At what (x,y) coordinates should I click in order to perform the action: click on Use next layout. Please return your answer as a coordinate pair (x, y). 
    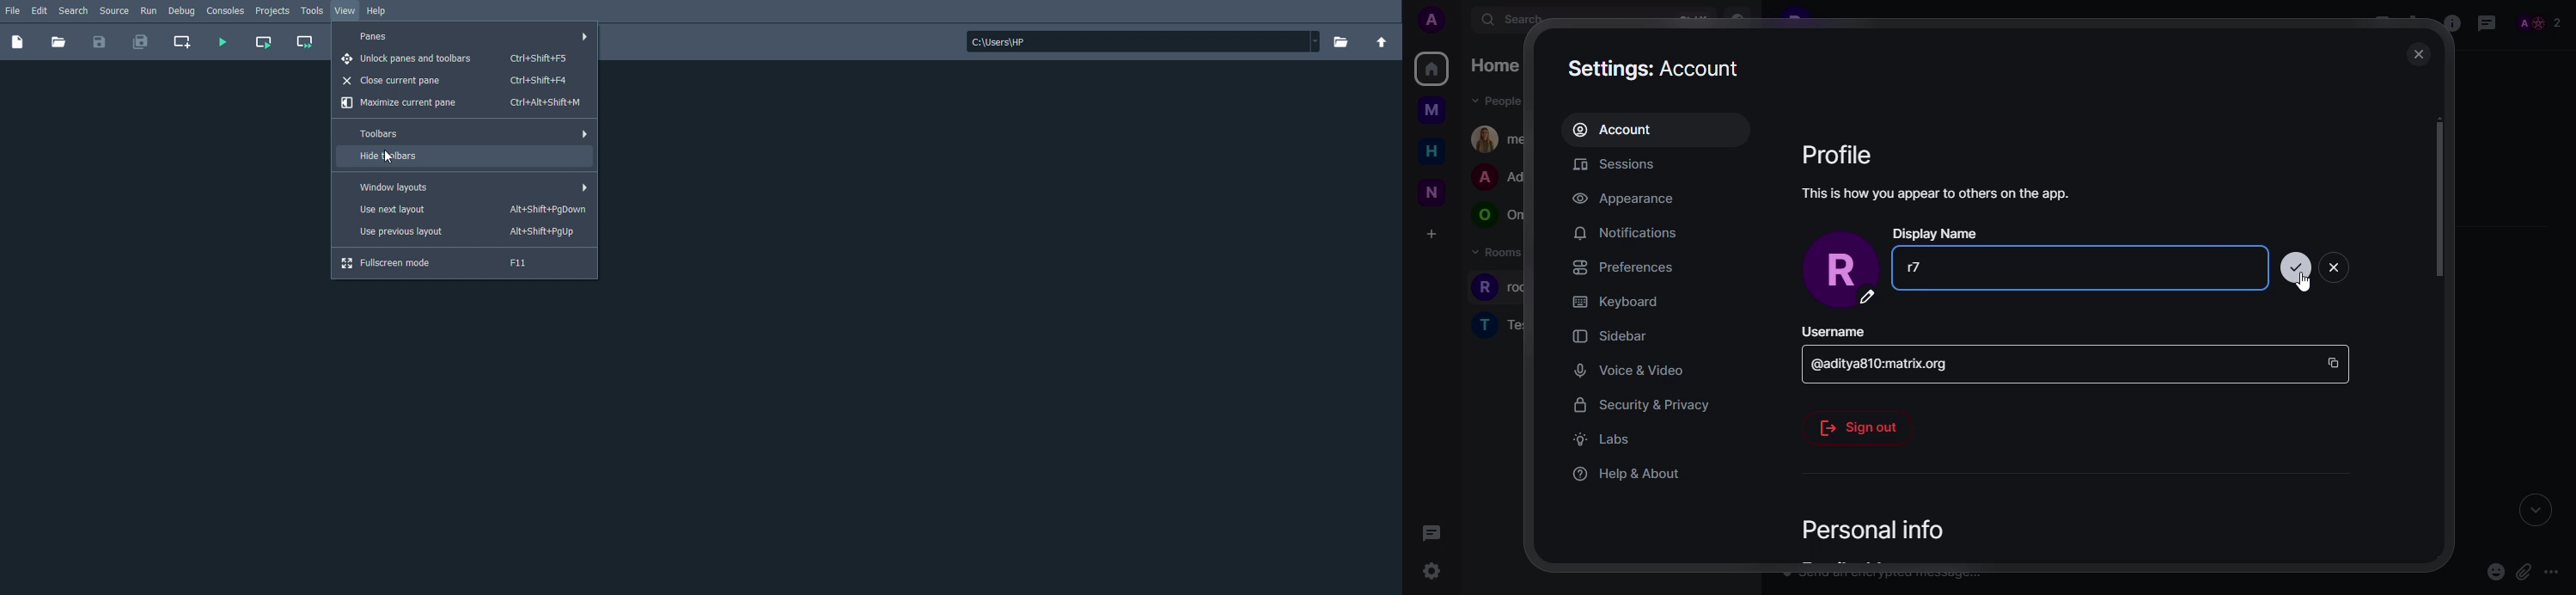
    Looking at the image, I should click on (469, 209).